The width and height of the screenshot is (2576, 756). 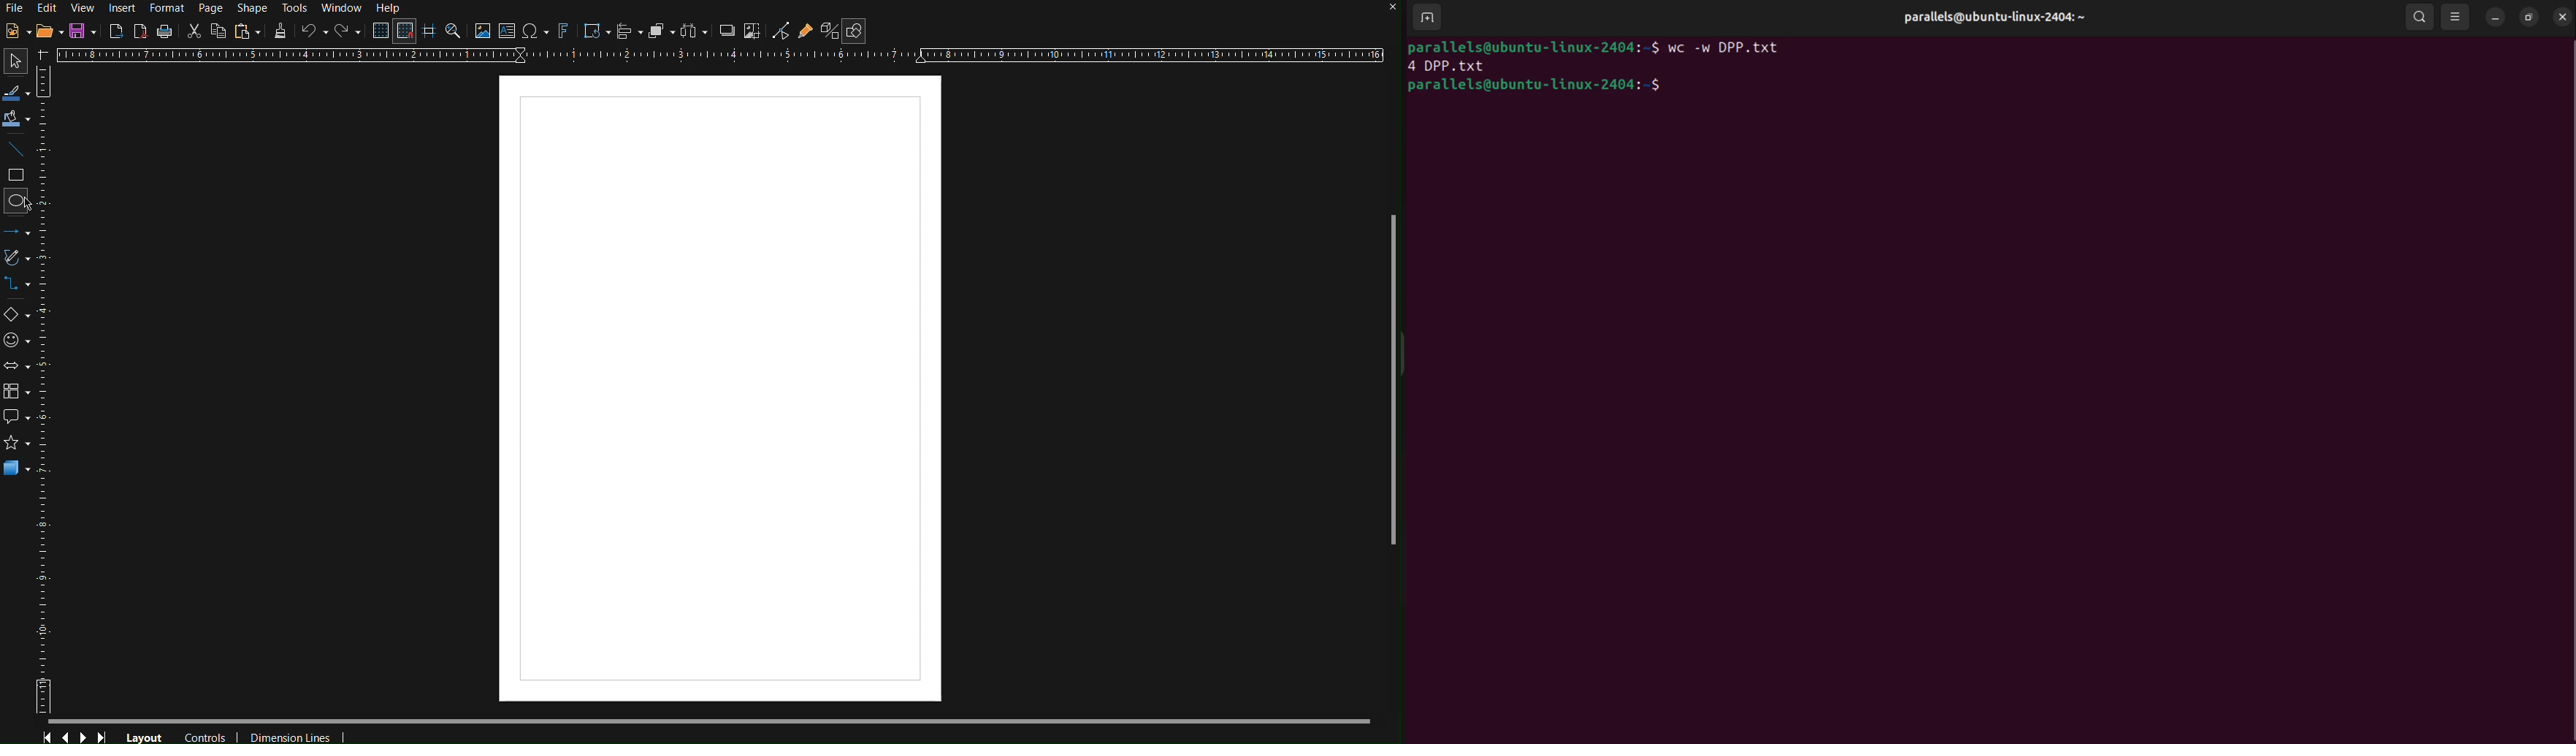 I want to click on Crop Image, so click(x=752, y=33).